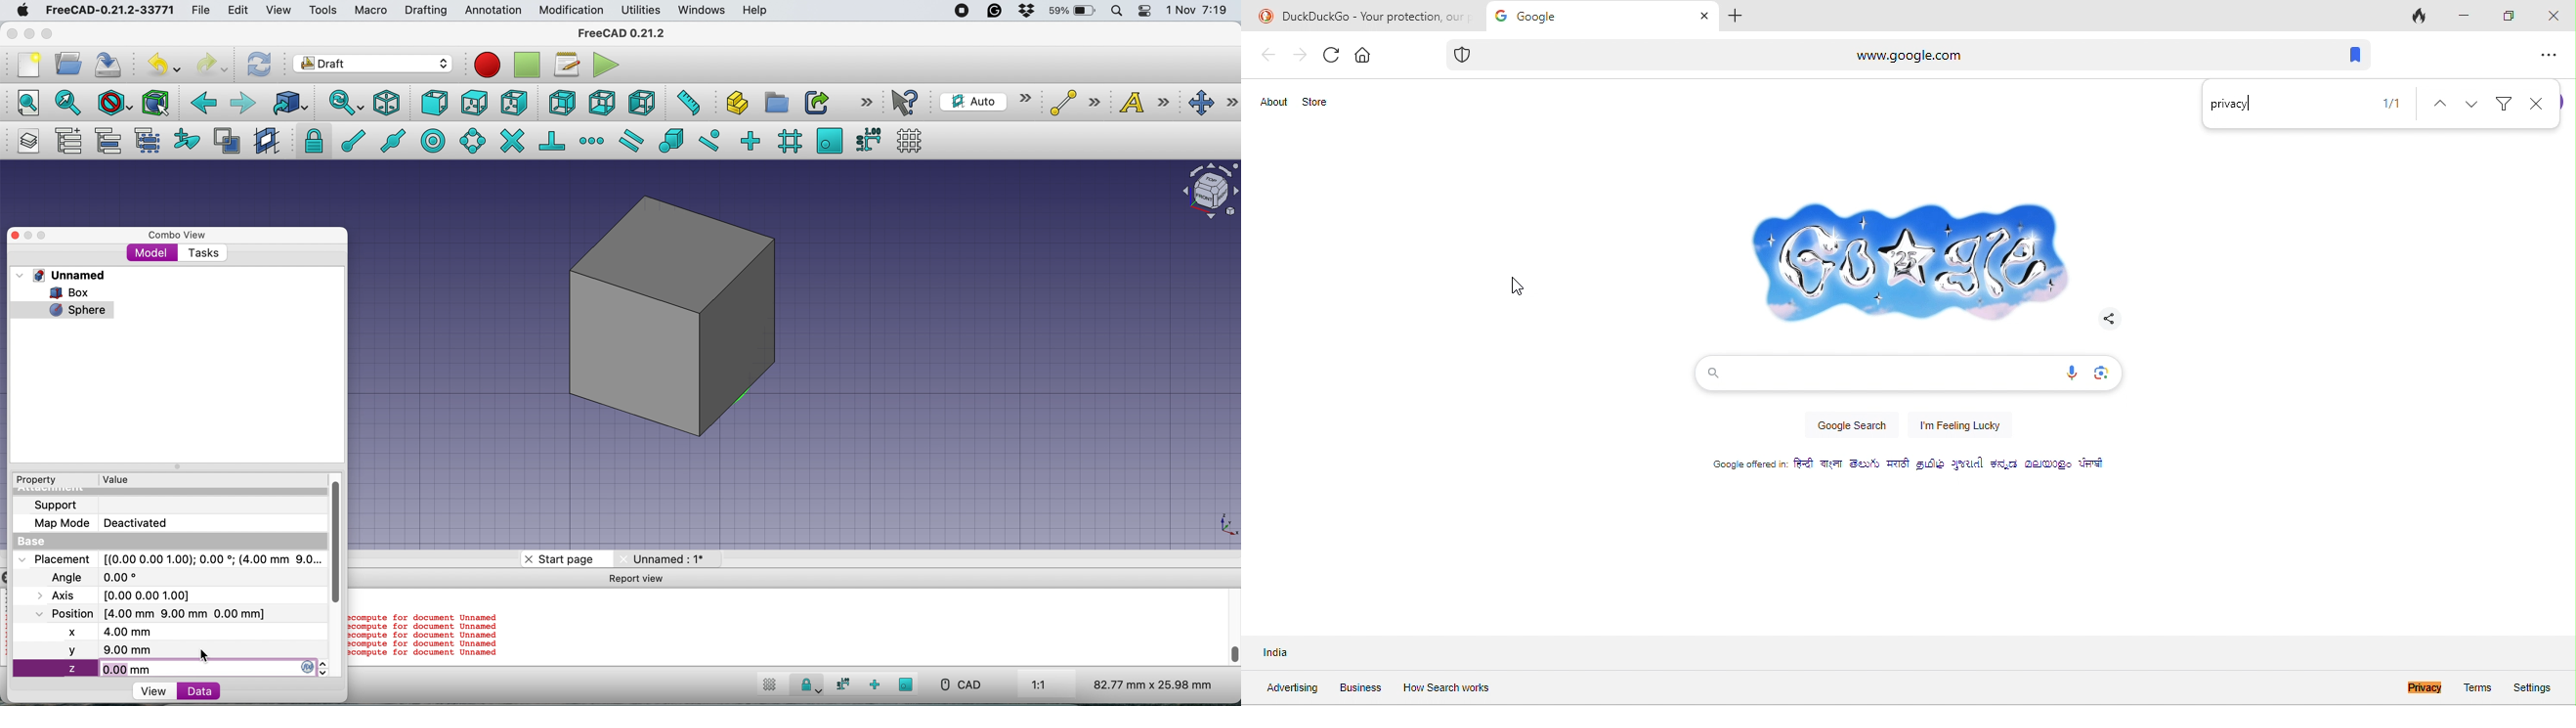 The height and width of the screenshot is (728, 2576). What do you see at coordinates (110, 11) in the screenshot?
I see `freecad` at bounding box center [110, 11].